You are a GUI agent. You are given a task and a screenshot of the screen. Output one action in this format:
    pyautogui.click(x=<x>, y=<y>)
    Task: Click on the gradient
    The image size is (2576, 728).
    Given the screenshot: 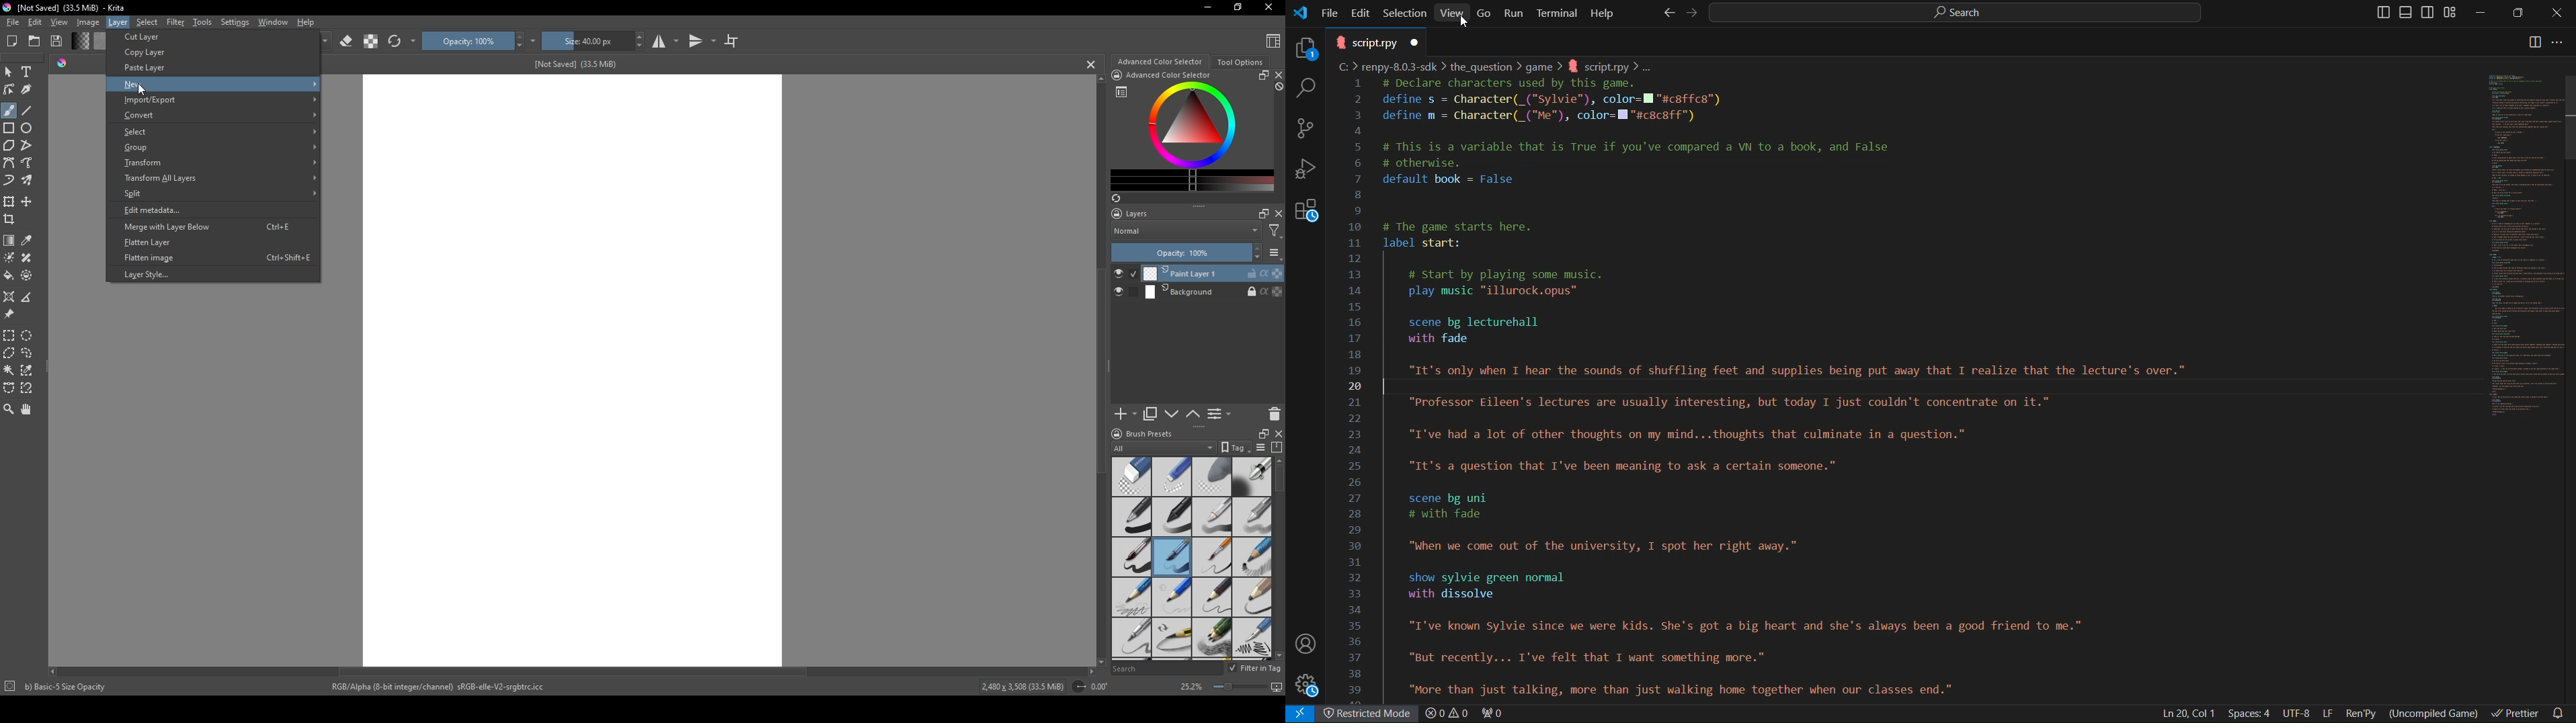 What is the action you would take?
    pyautogui.click(x=9, y=240)
    